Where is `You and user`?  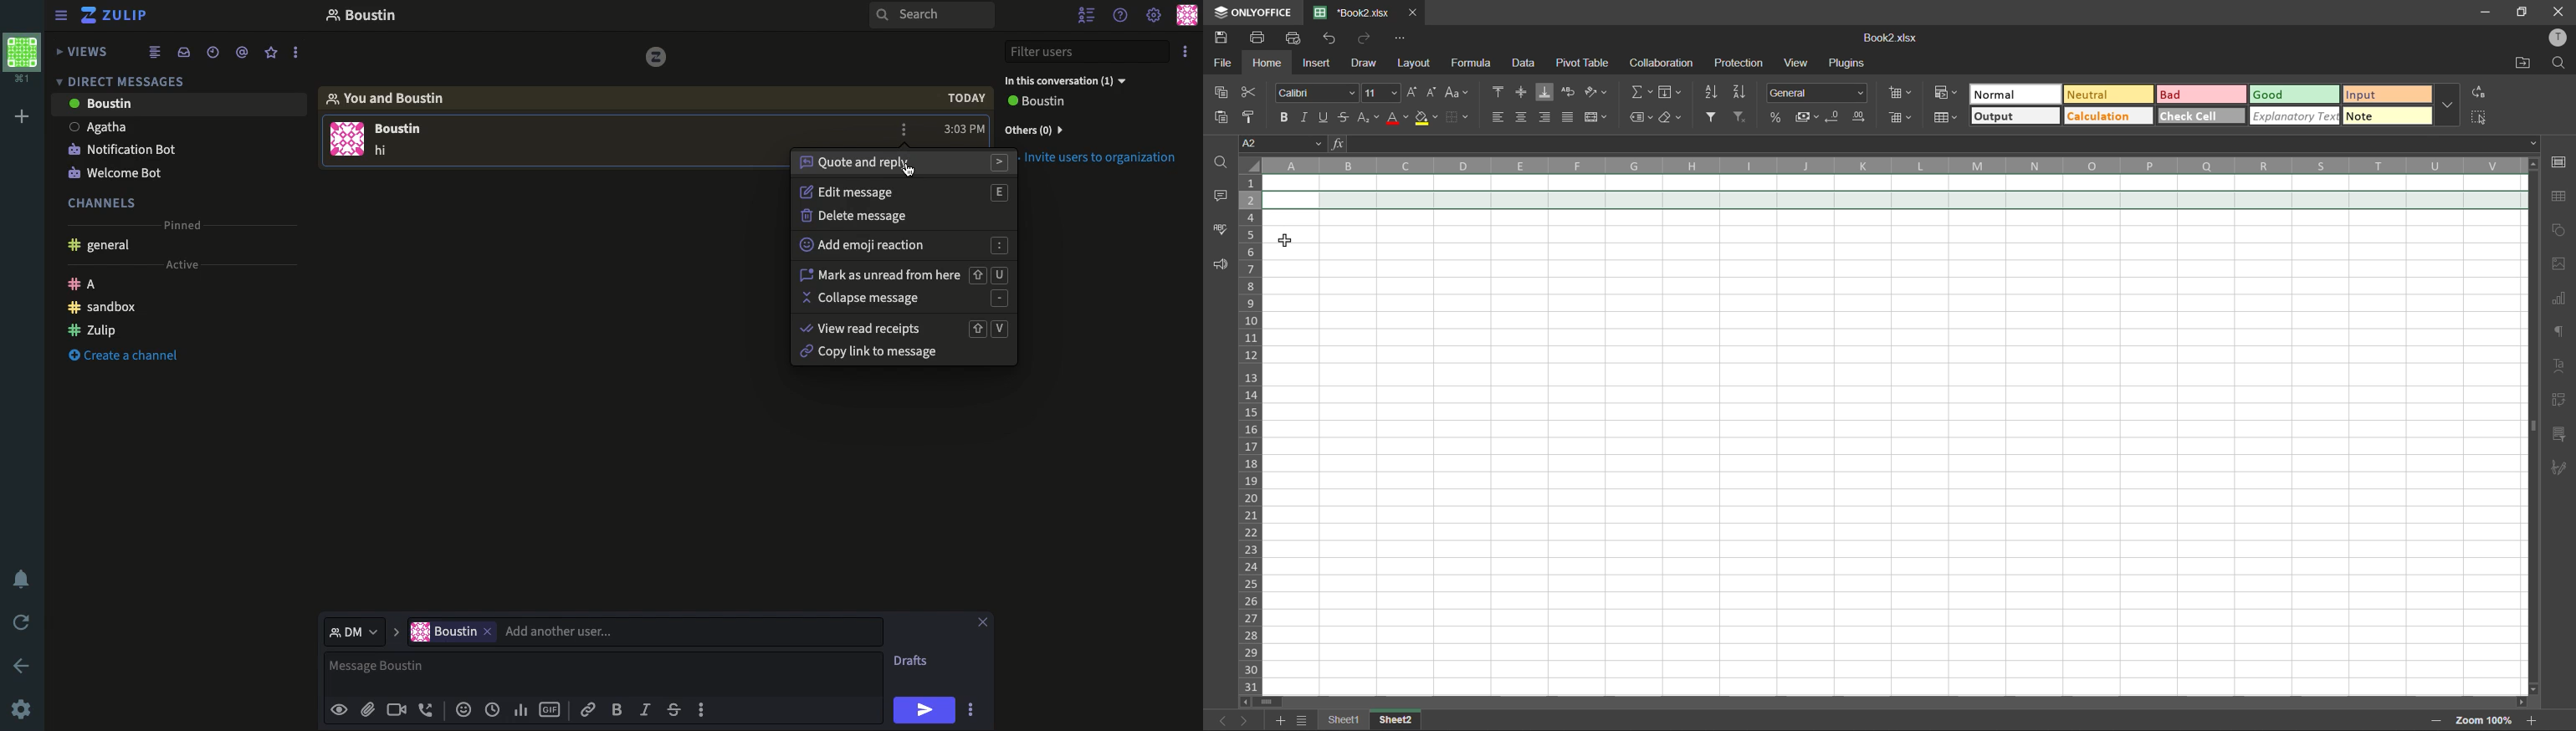 You and user is located at coordinates (393, 98).